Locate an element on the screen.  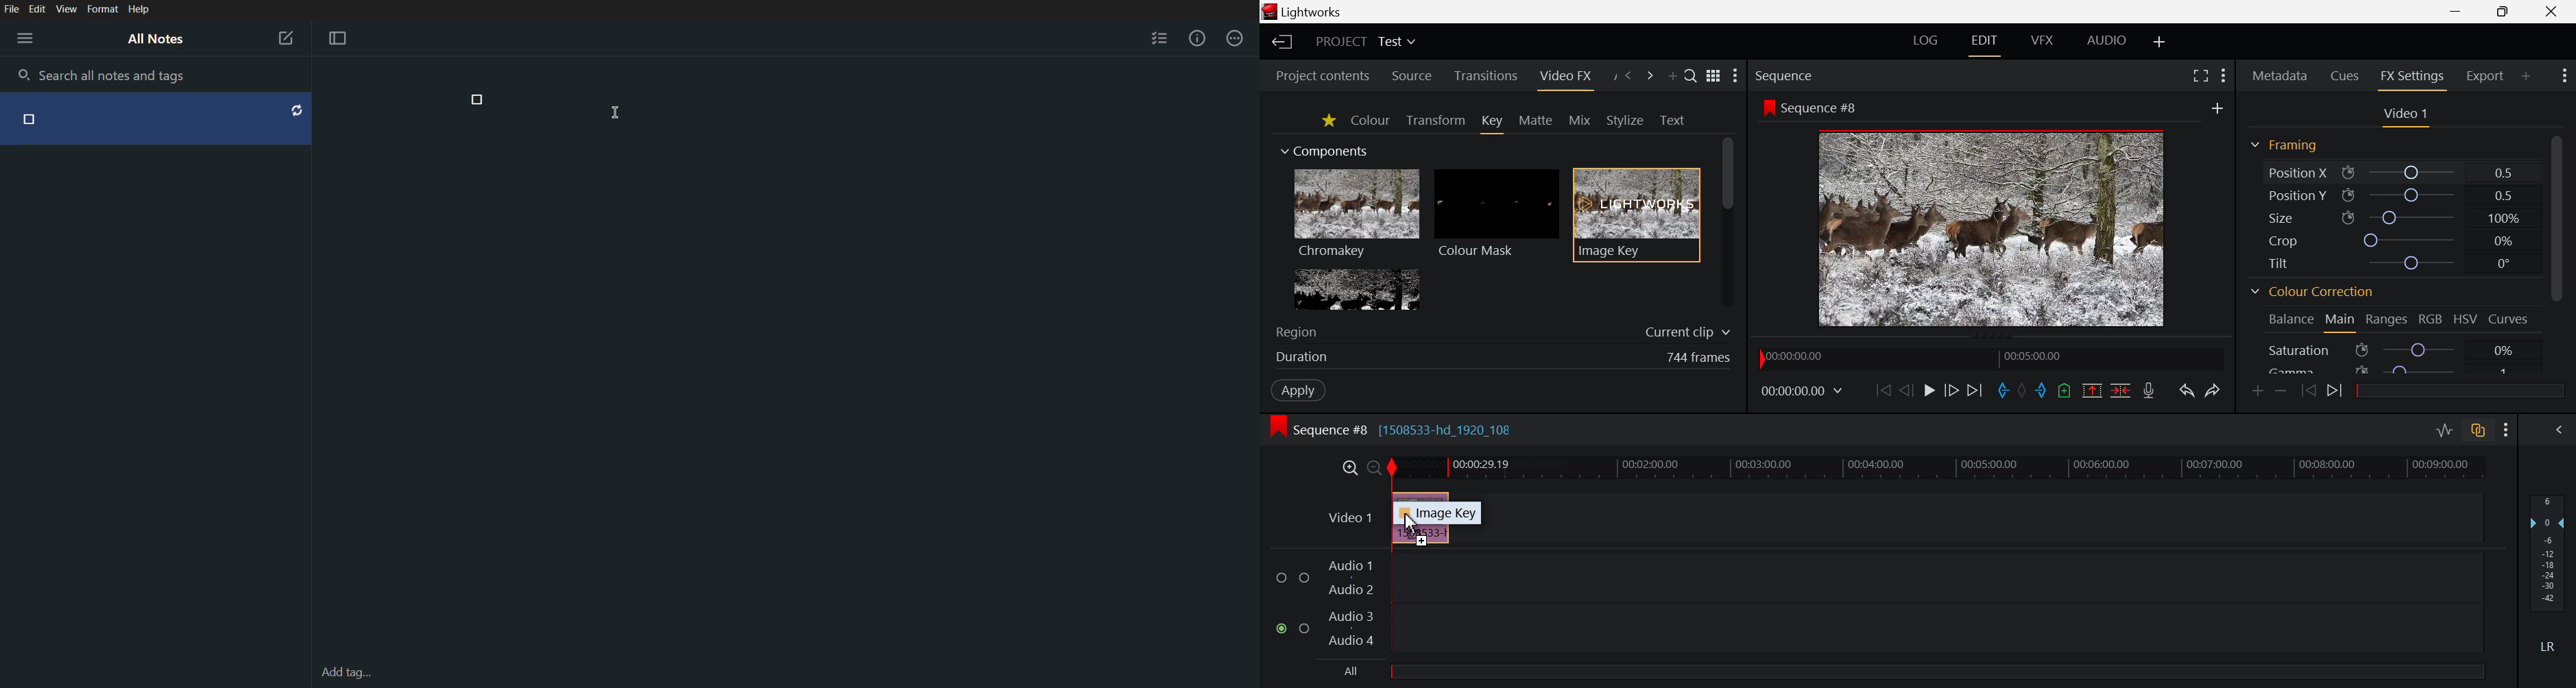
Add Panel is located at coordinates (1672, 74).